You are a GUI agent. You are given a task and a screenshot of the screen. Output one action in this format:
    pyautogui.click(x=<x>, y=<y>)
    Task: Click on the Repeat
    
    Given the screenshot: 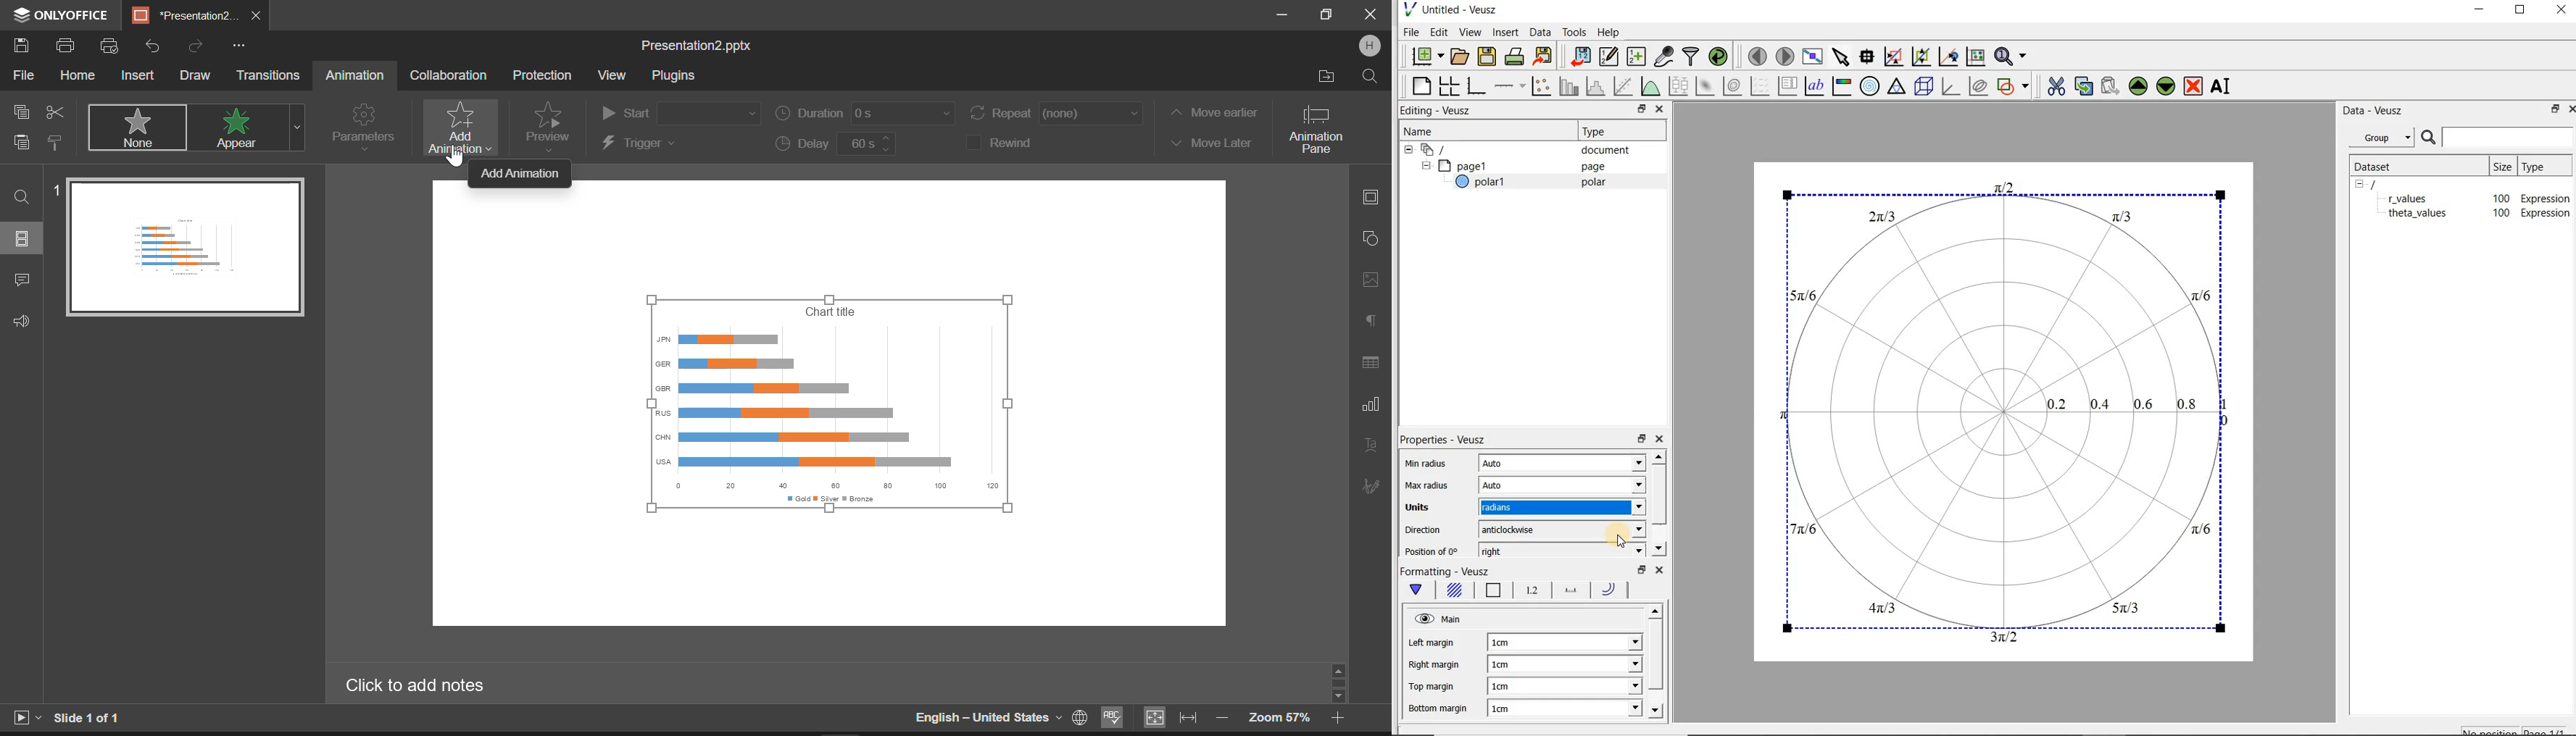 What is the action you would take?
    pyautogui.click(x=1057, y=114)
    